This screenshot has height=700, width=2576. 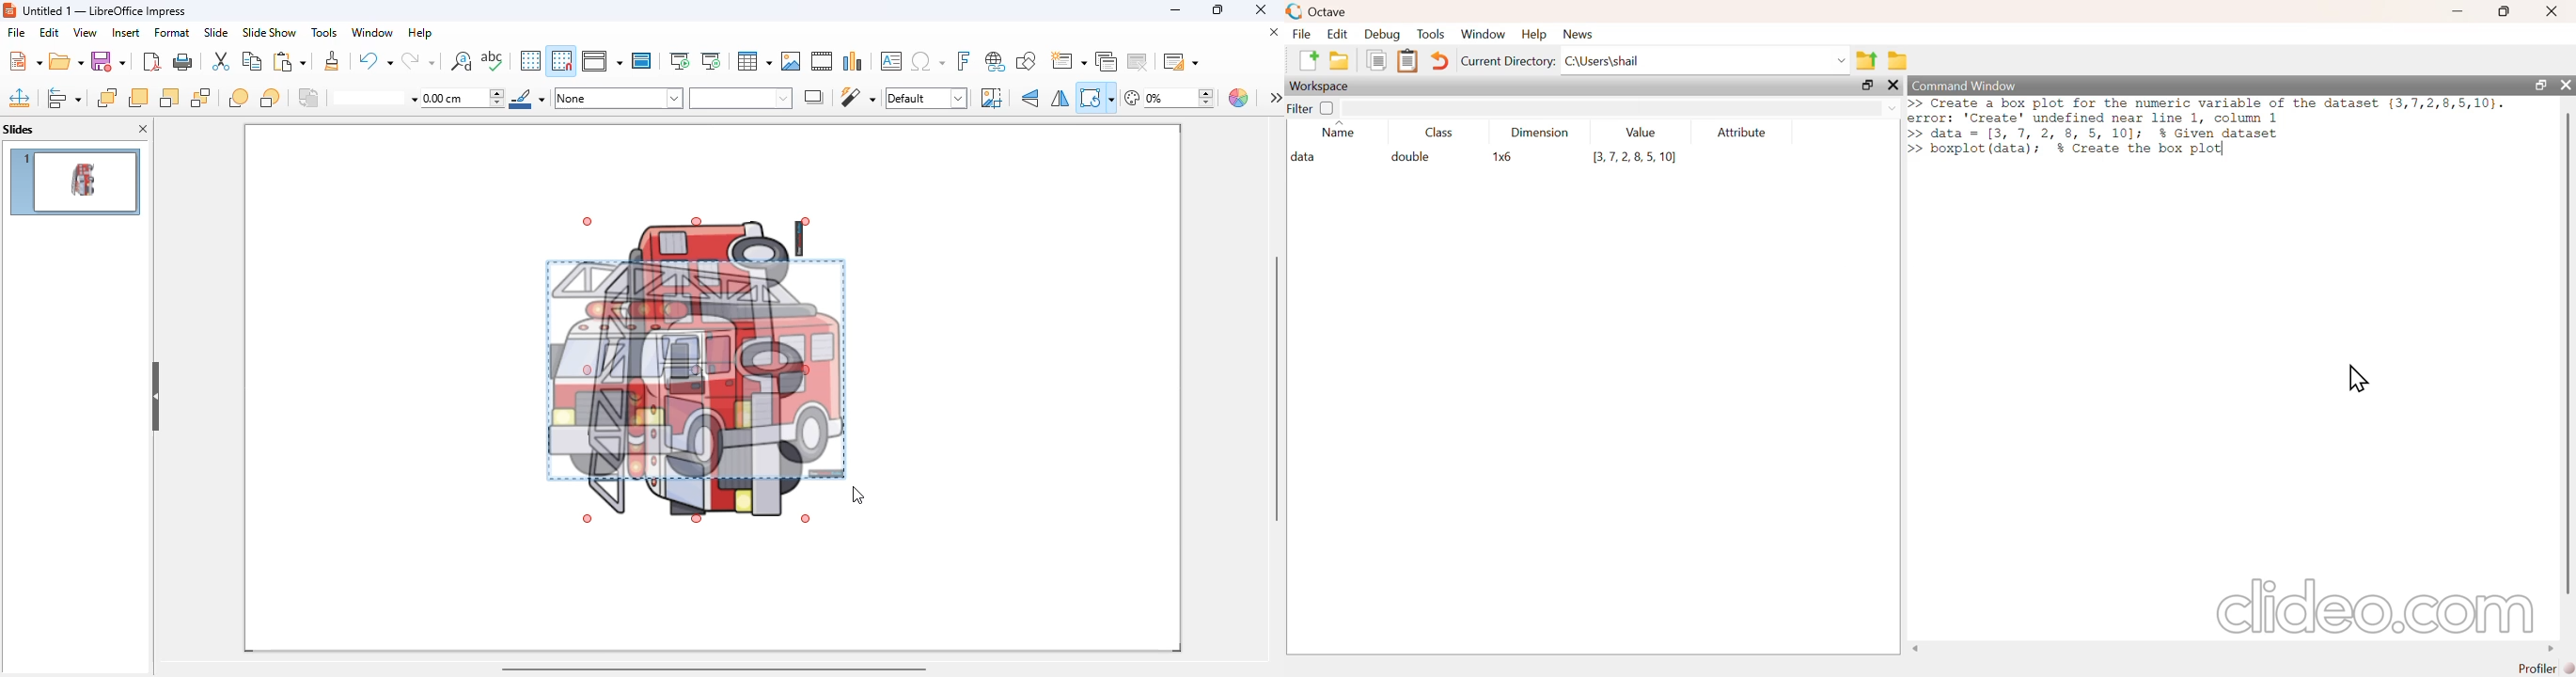 What do you see at coordinates (620, 98) in the screenshot?
I see `area style/filling` at bounding box center [620, 98].